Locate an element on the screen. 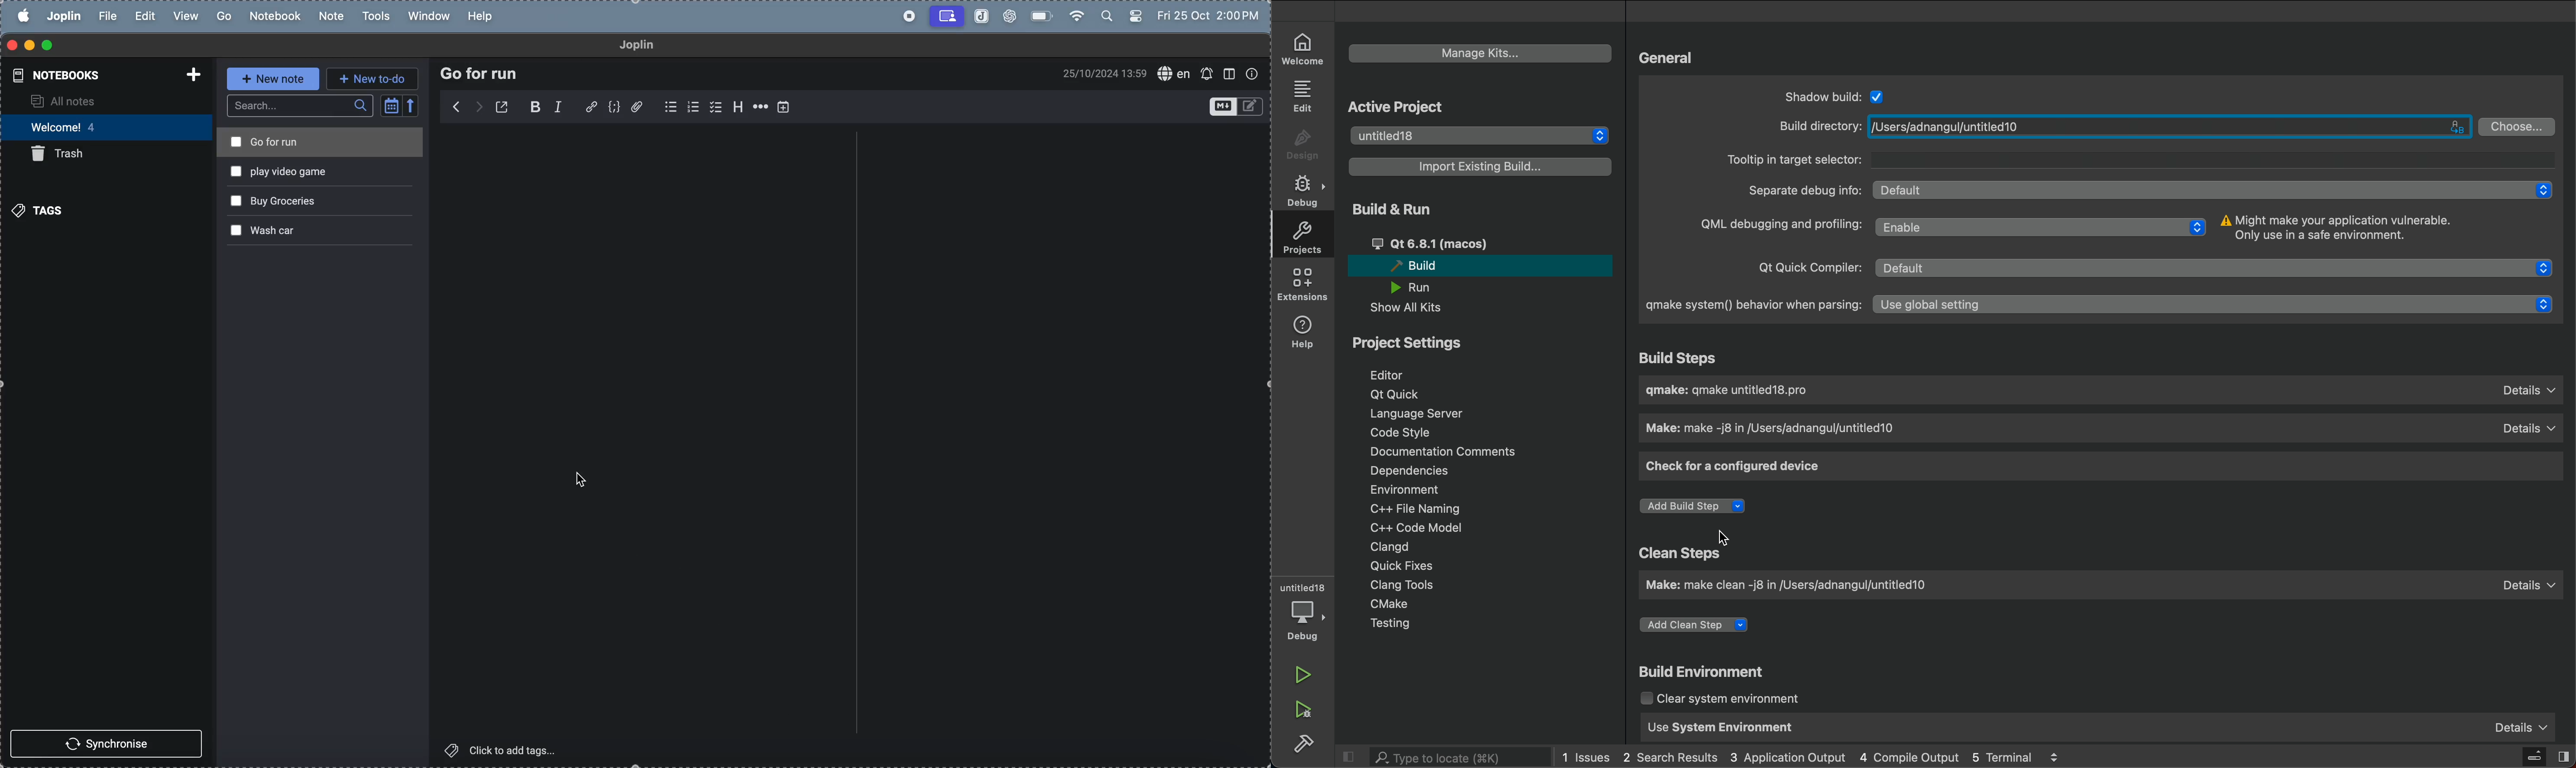 Image resolution: width=2576 pixels, height=784 pixels. apple widgets is located at coordinates (1105, 16).